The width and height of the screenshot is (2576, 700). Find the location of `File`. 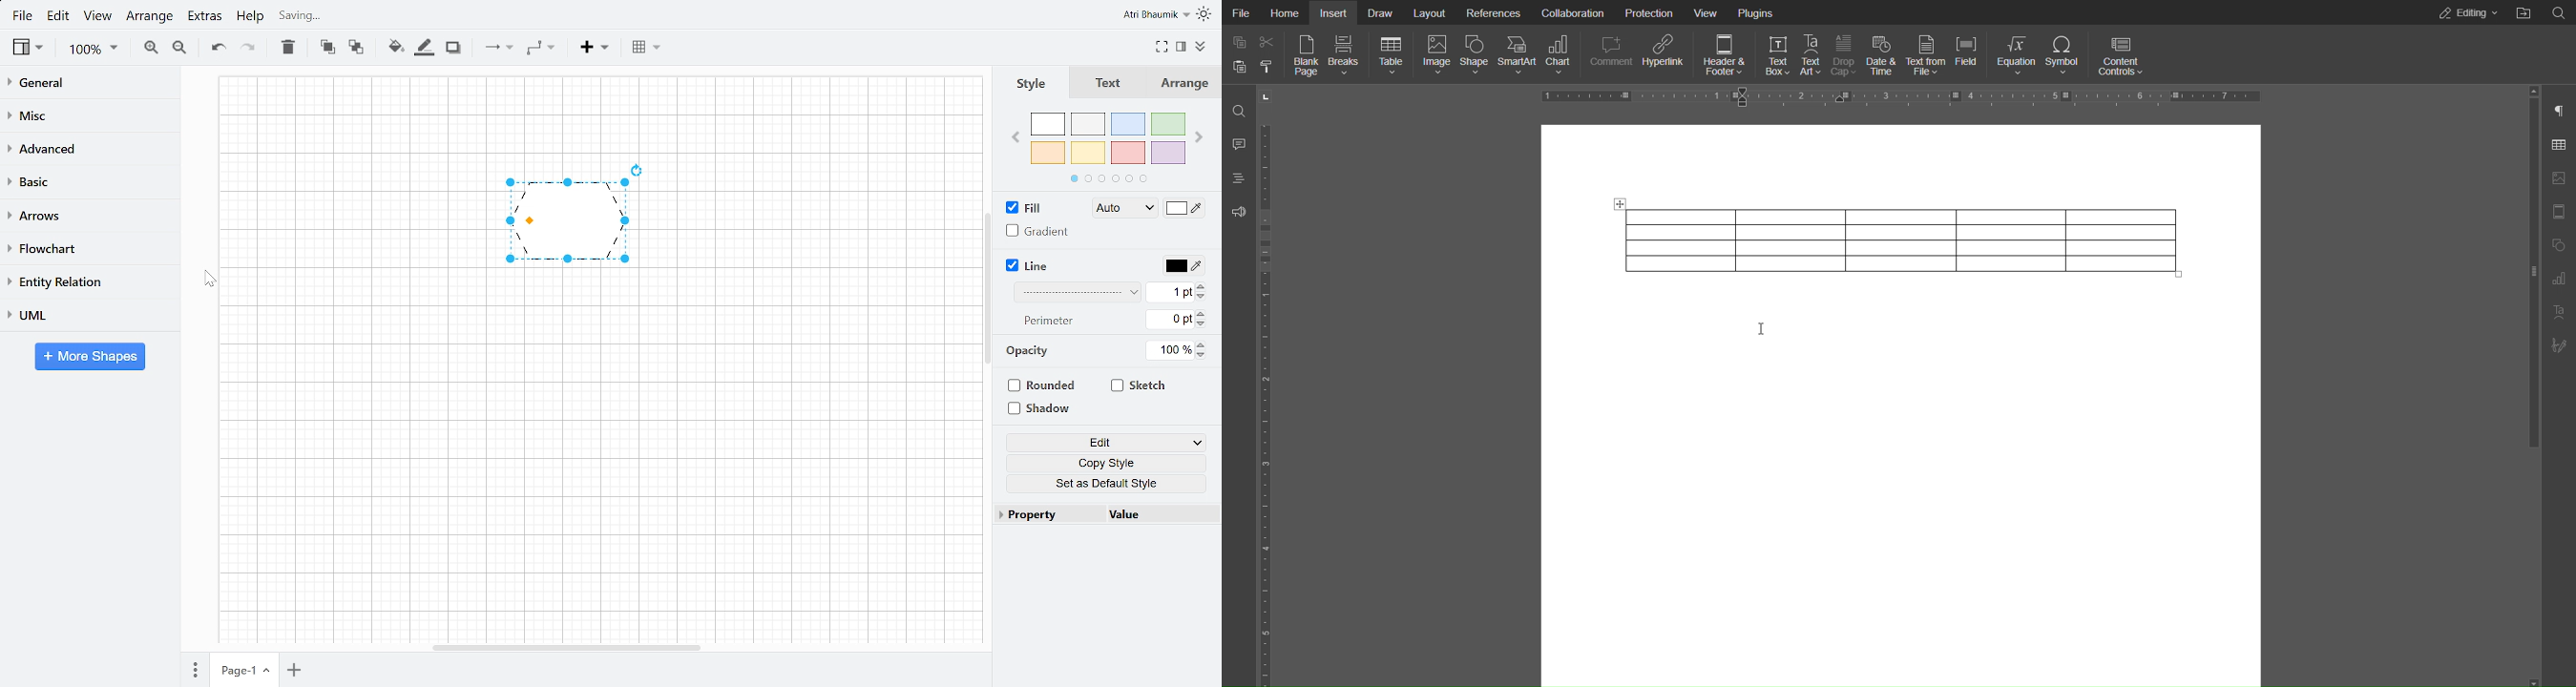

File is located at coordinates (24, 16).